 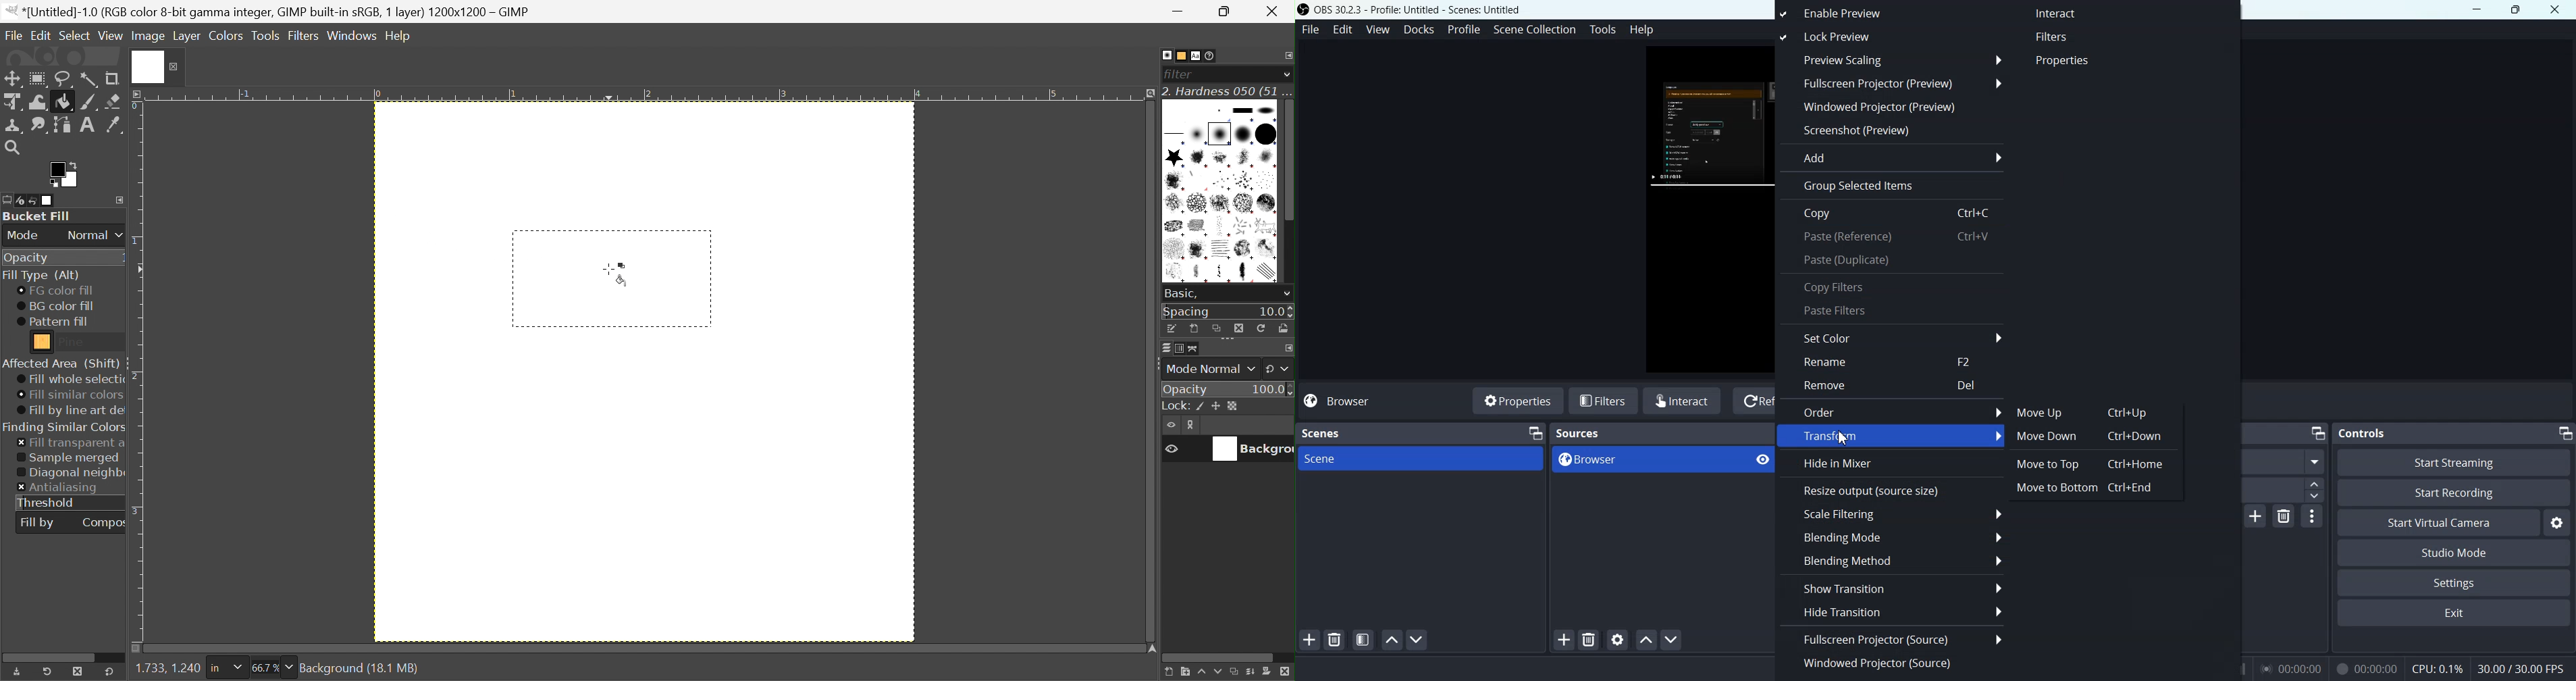 I want to click on 100.0, so click(x=1272, y=388).